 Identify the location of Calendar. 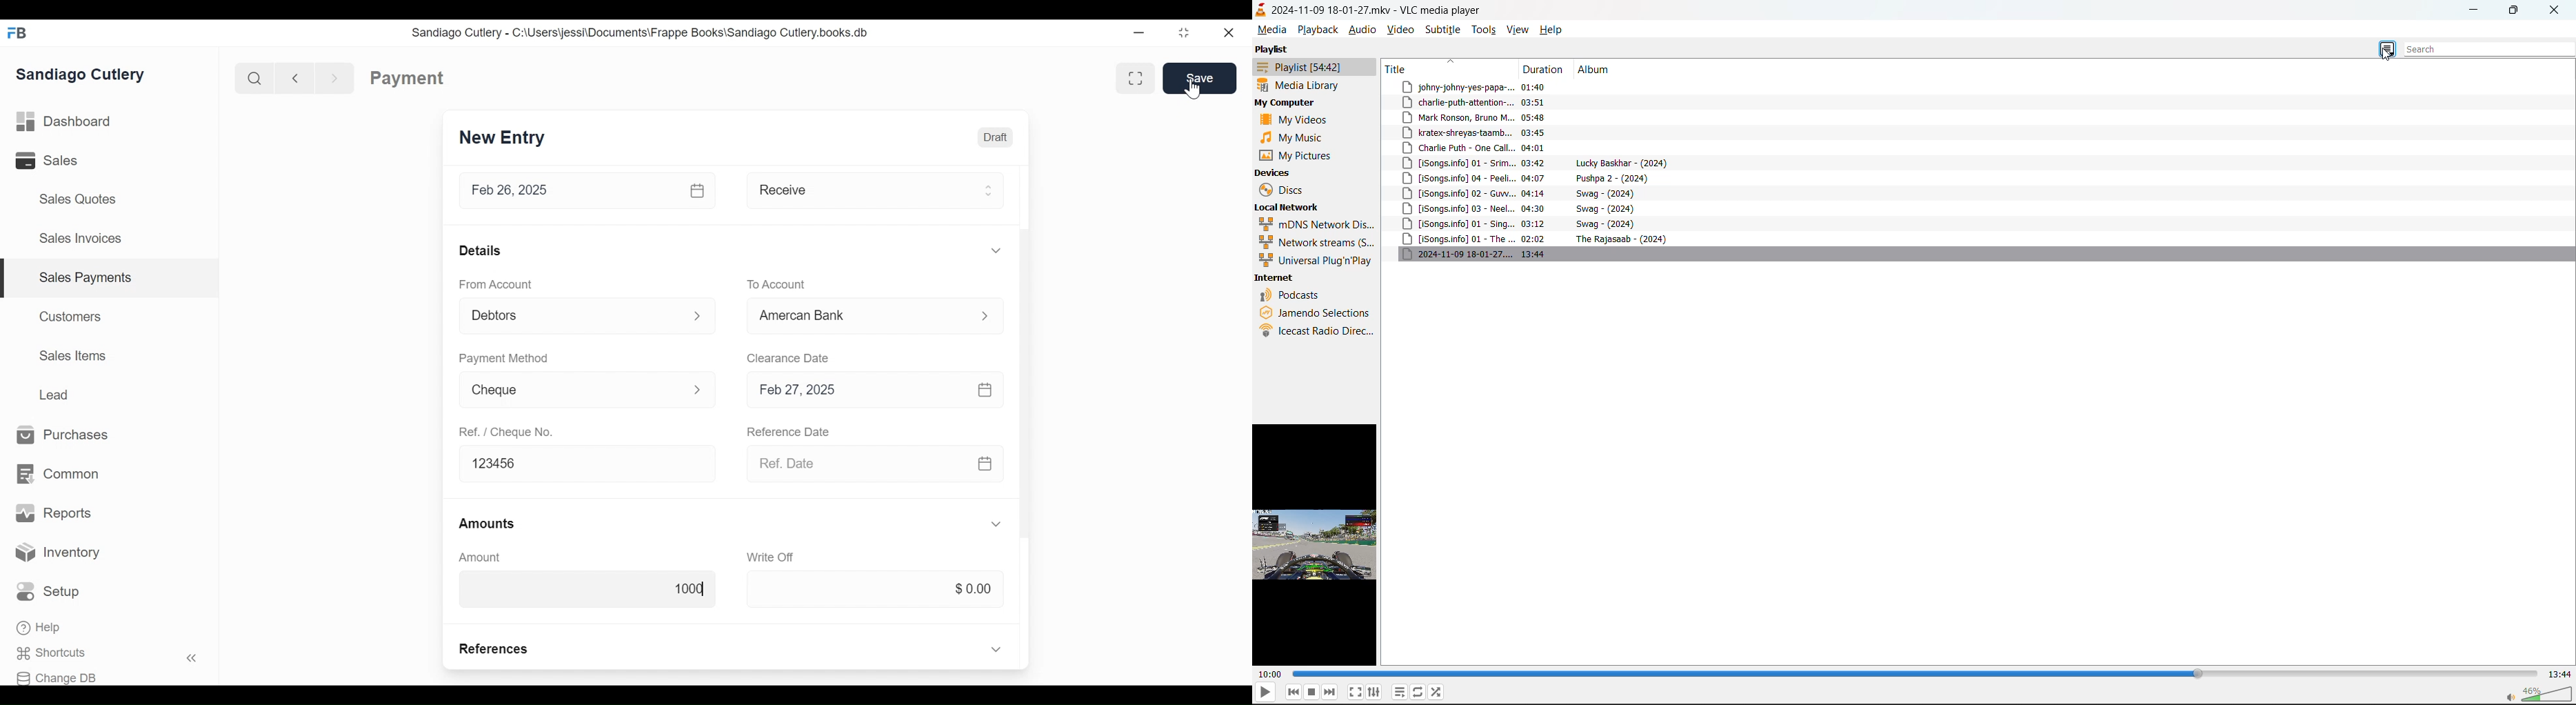
(986, 389).